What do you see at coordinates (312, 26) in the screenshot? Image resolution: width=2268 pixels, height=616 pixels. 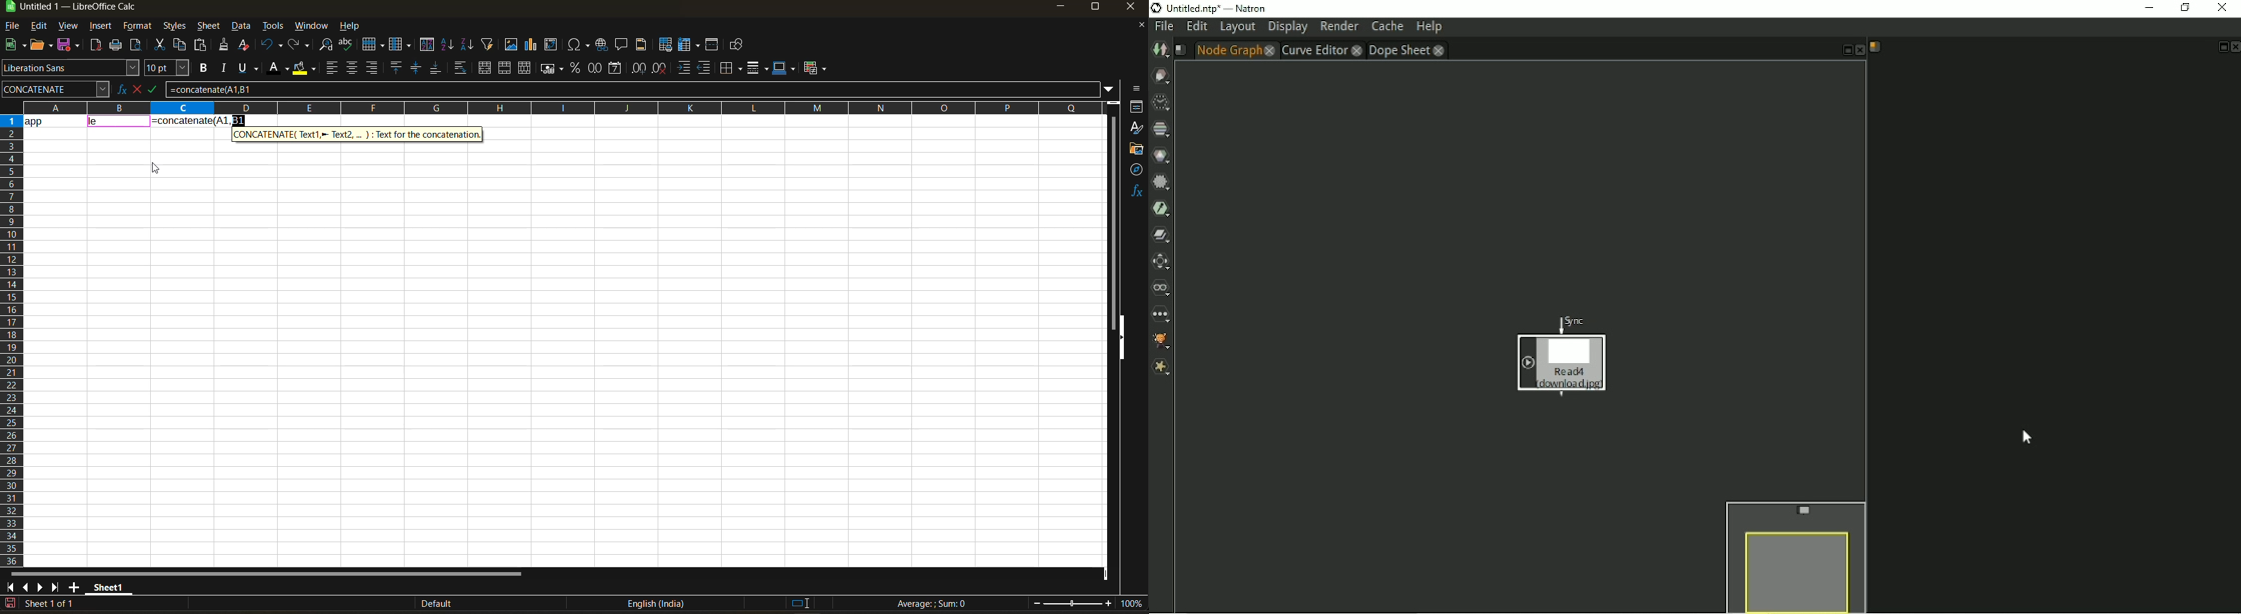 I see `window` at bounding box center [312, 26].